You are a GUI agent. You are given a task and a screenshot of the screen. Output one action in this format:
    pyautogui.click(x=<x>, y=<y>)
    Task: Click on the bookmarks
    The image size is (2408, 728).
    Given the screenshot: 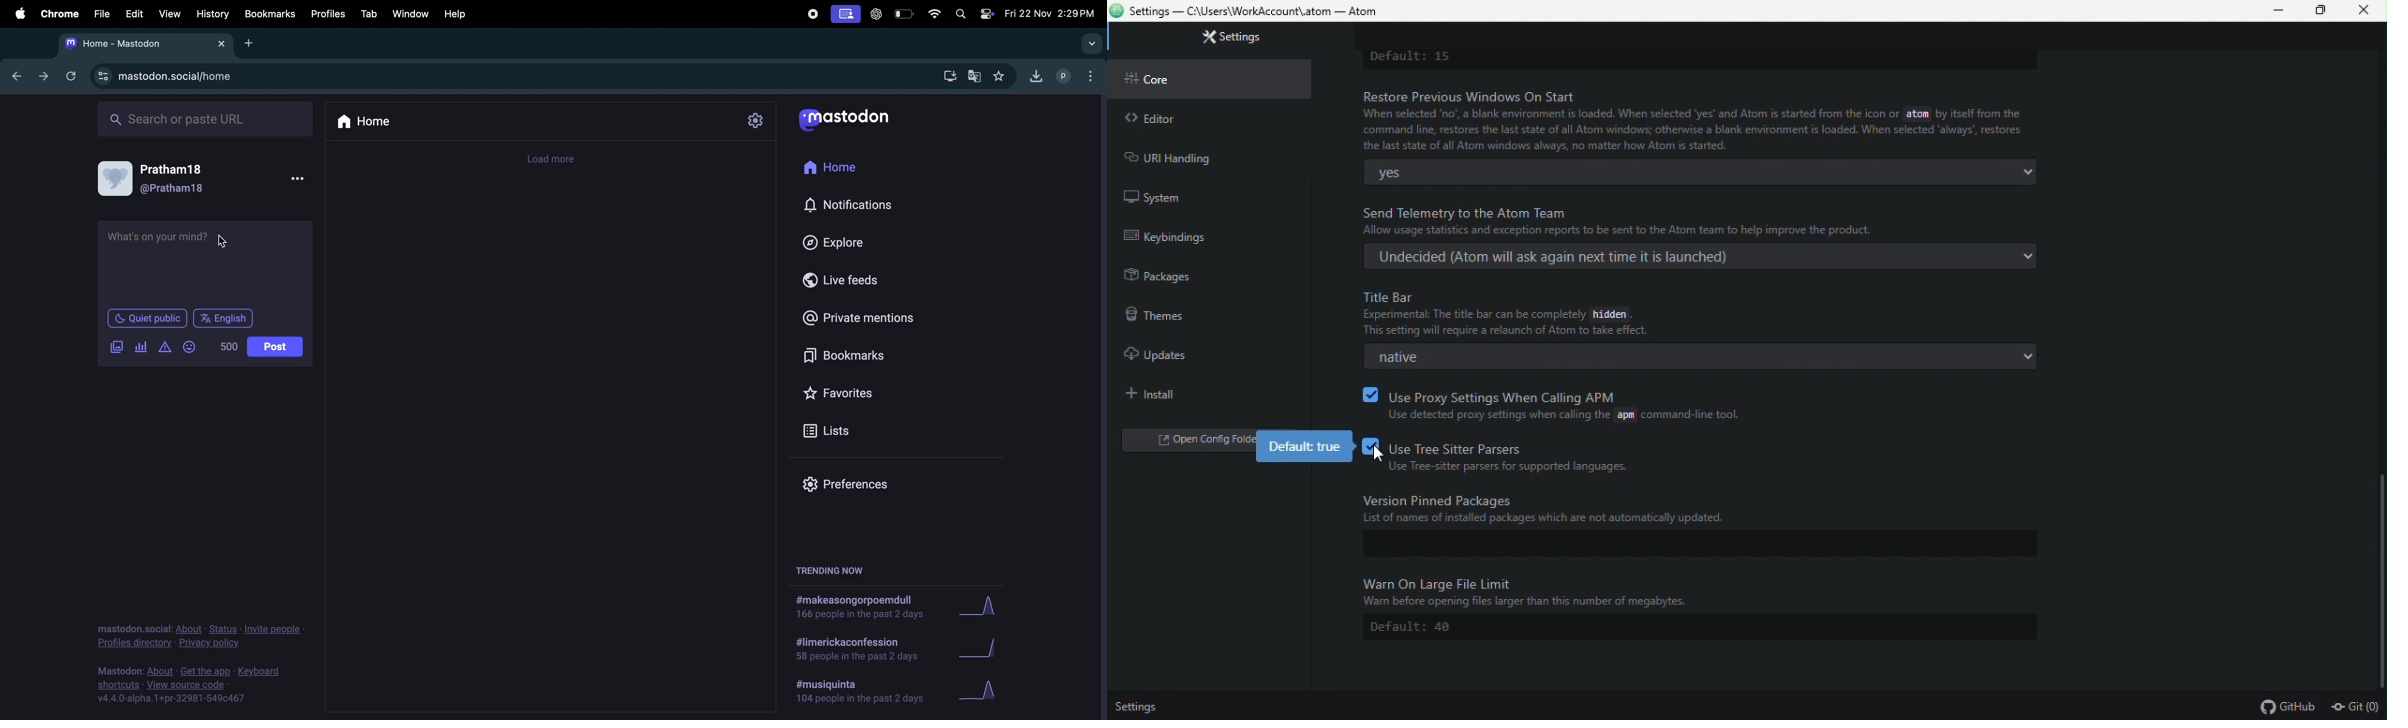 What is the action you would take?
    pyautogui.click(x=270, y=14)
    